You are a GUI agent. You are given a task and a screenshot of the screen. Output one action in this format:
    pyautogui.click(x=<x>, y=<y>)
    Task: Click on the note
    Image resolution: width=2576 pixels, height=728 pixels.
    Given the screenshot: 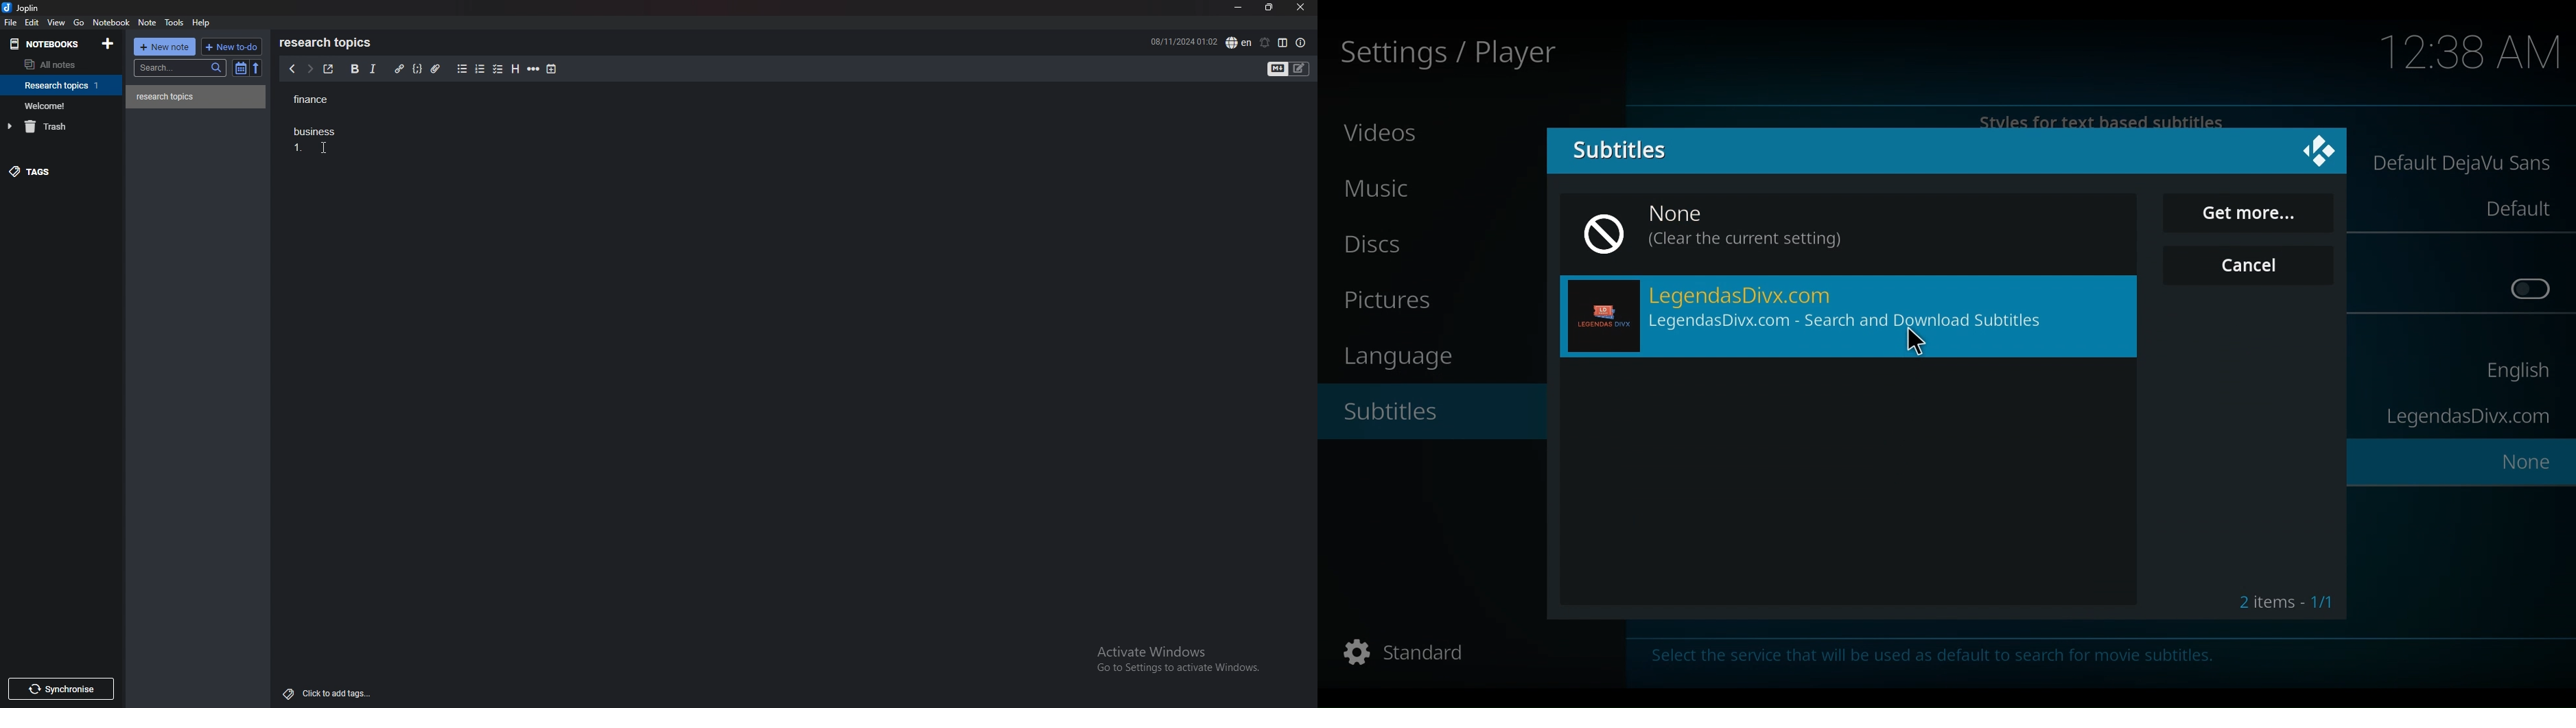 What is the action you would take?
    pyautogui.click(x=147, y=23)
    